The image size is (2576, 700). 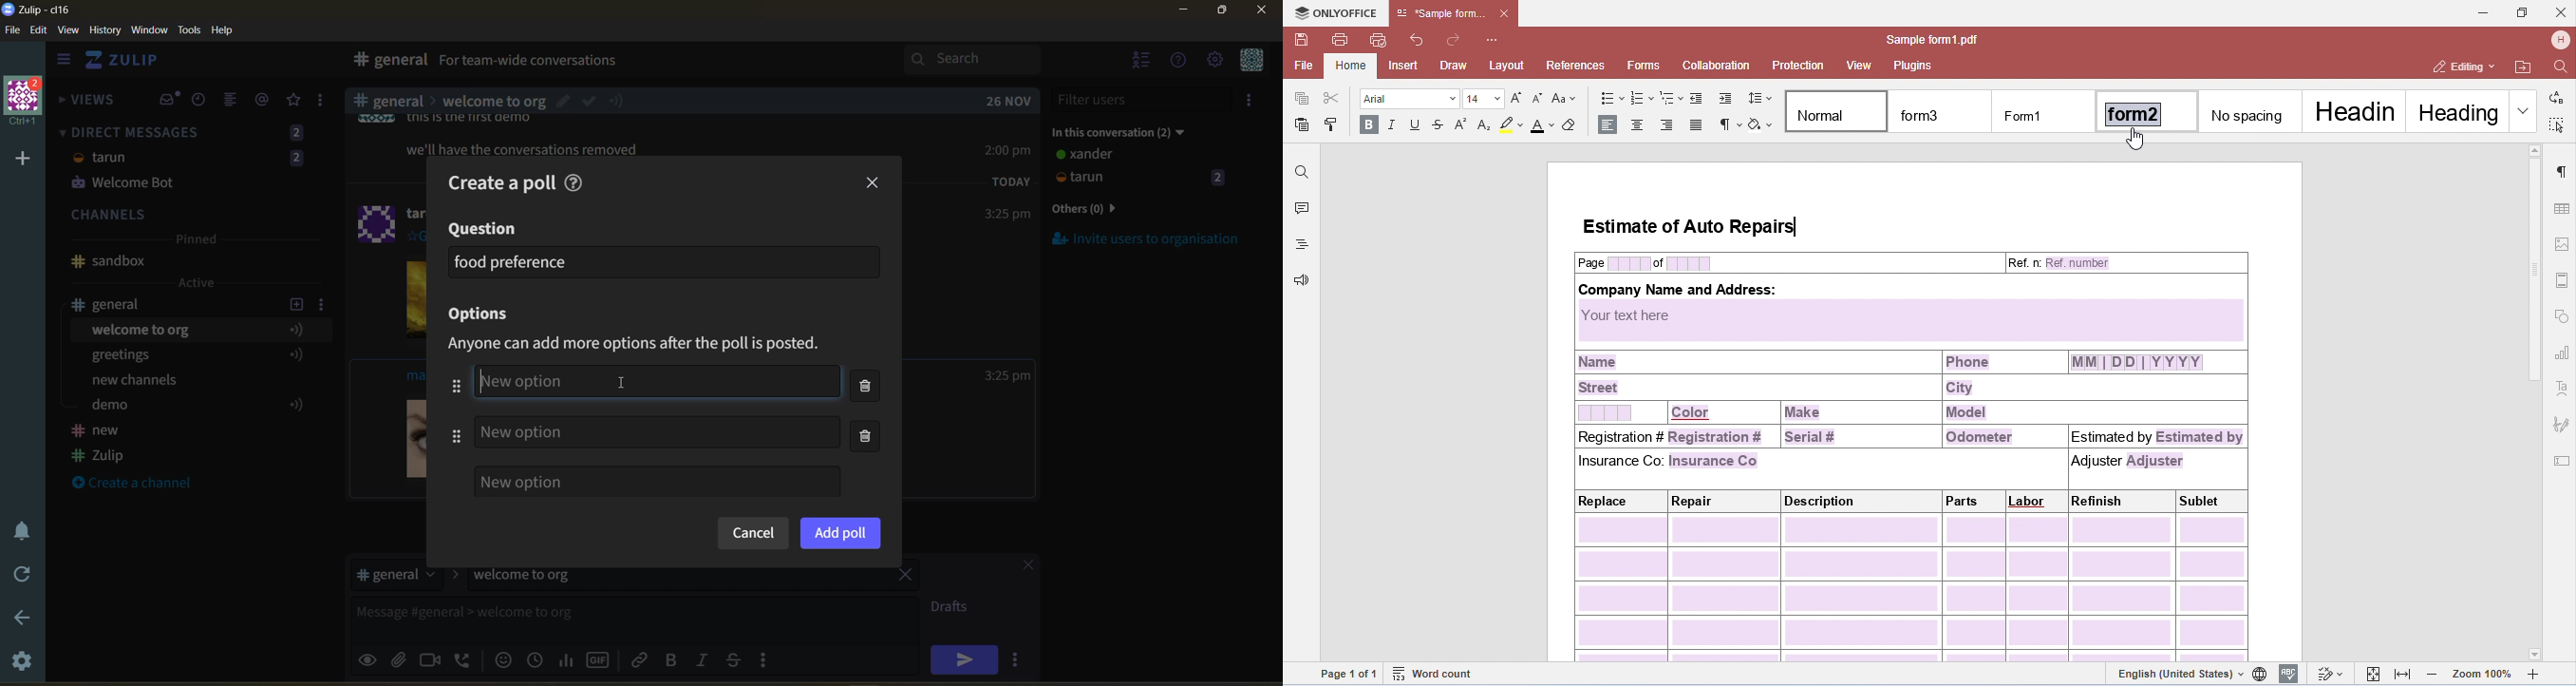 What do you see at coordinates (1263, 14) in the screenshot?
I see `close` at bounding box center [1263, 14].